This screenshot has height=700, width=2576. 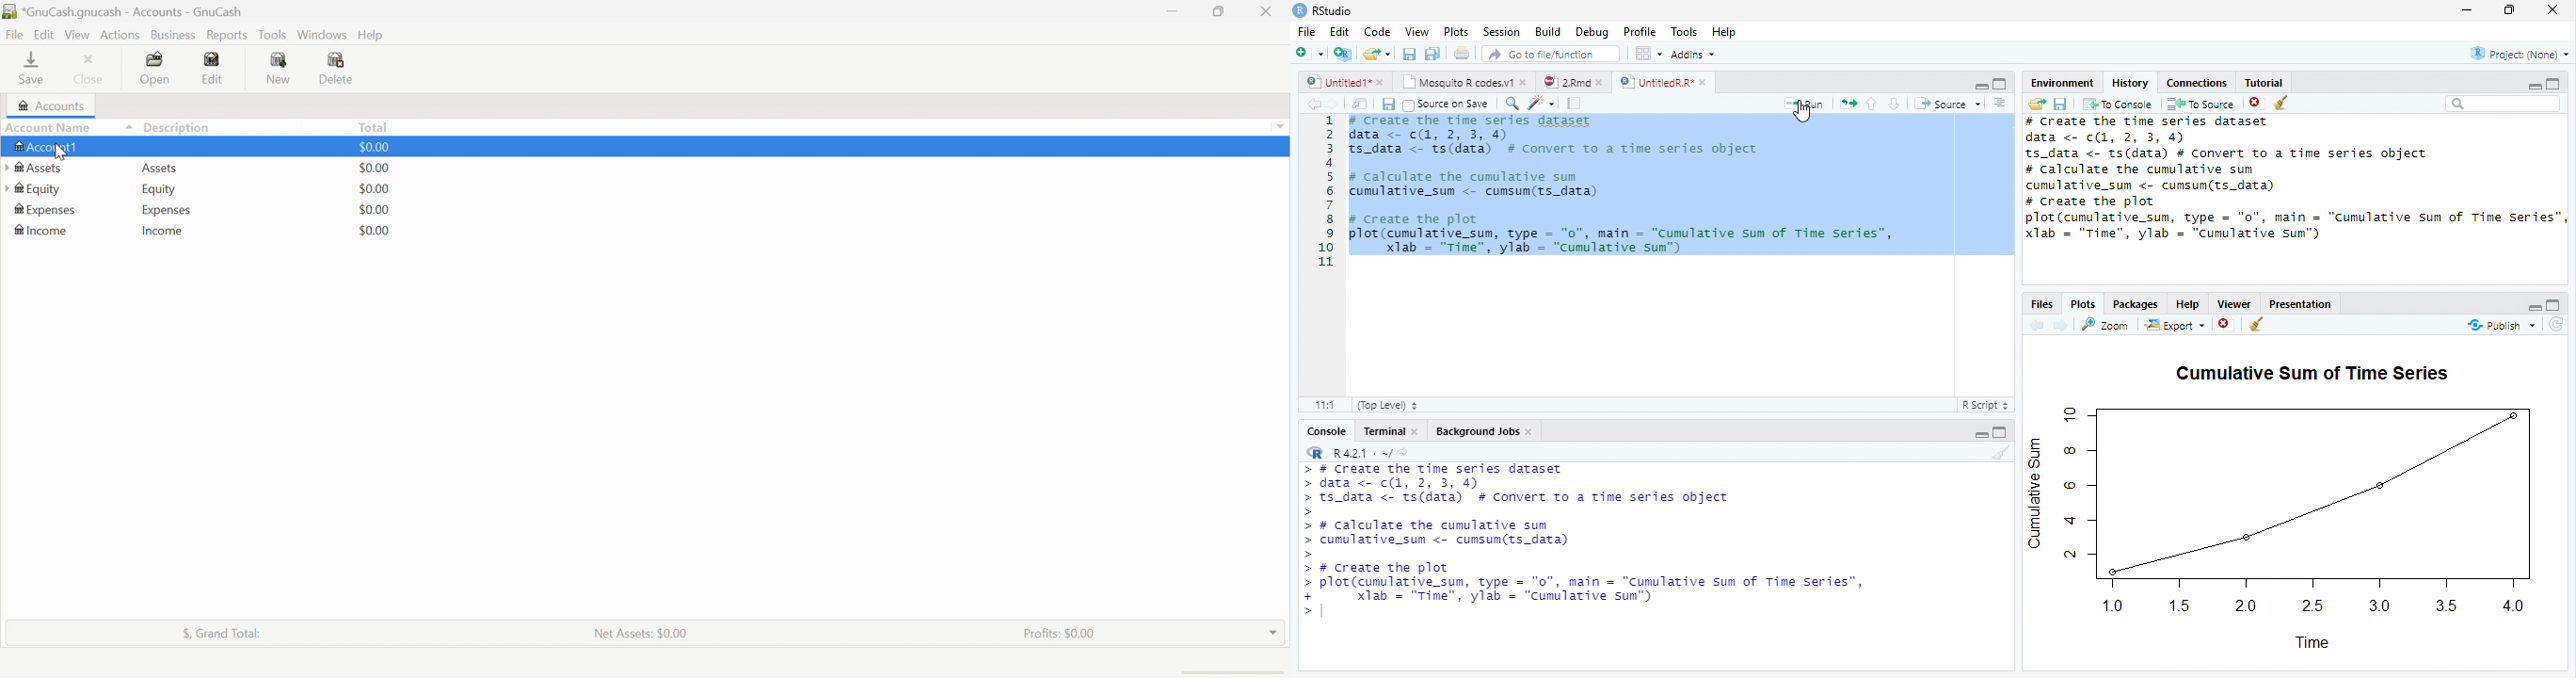 What do you see at coordinates (2253, 102) in the screenshot?
I see `Delete` at bounding box center [2253, 102].